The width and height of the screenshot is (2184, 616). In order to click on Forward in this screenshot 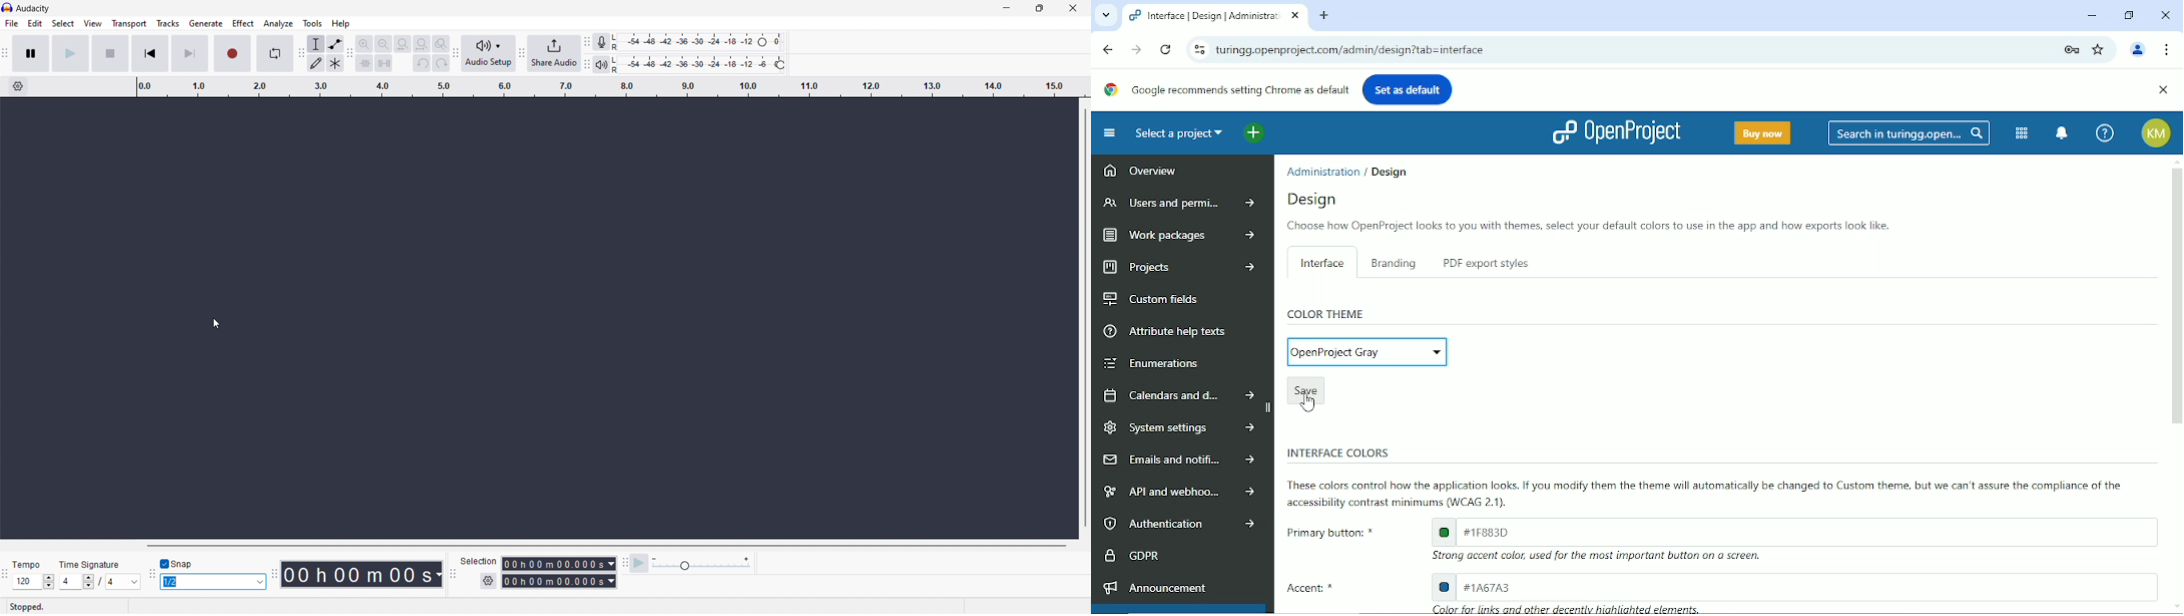, I will do `click(1135, 49)`.